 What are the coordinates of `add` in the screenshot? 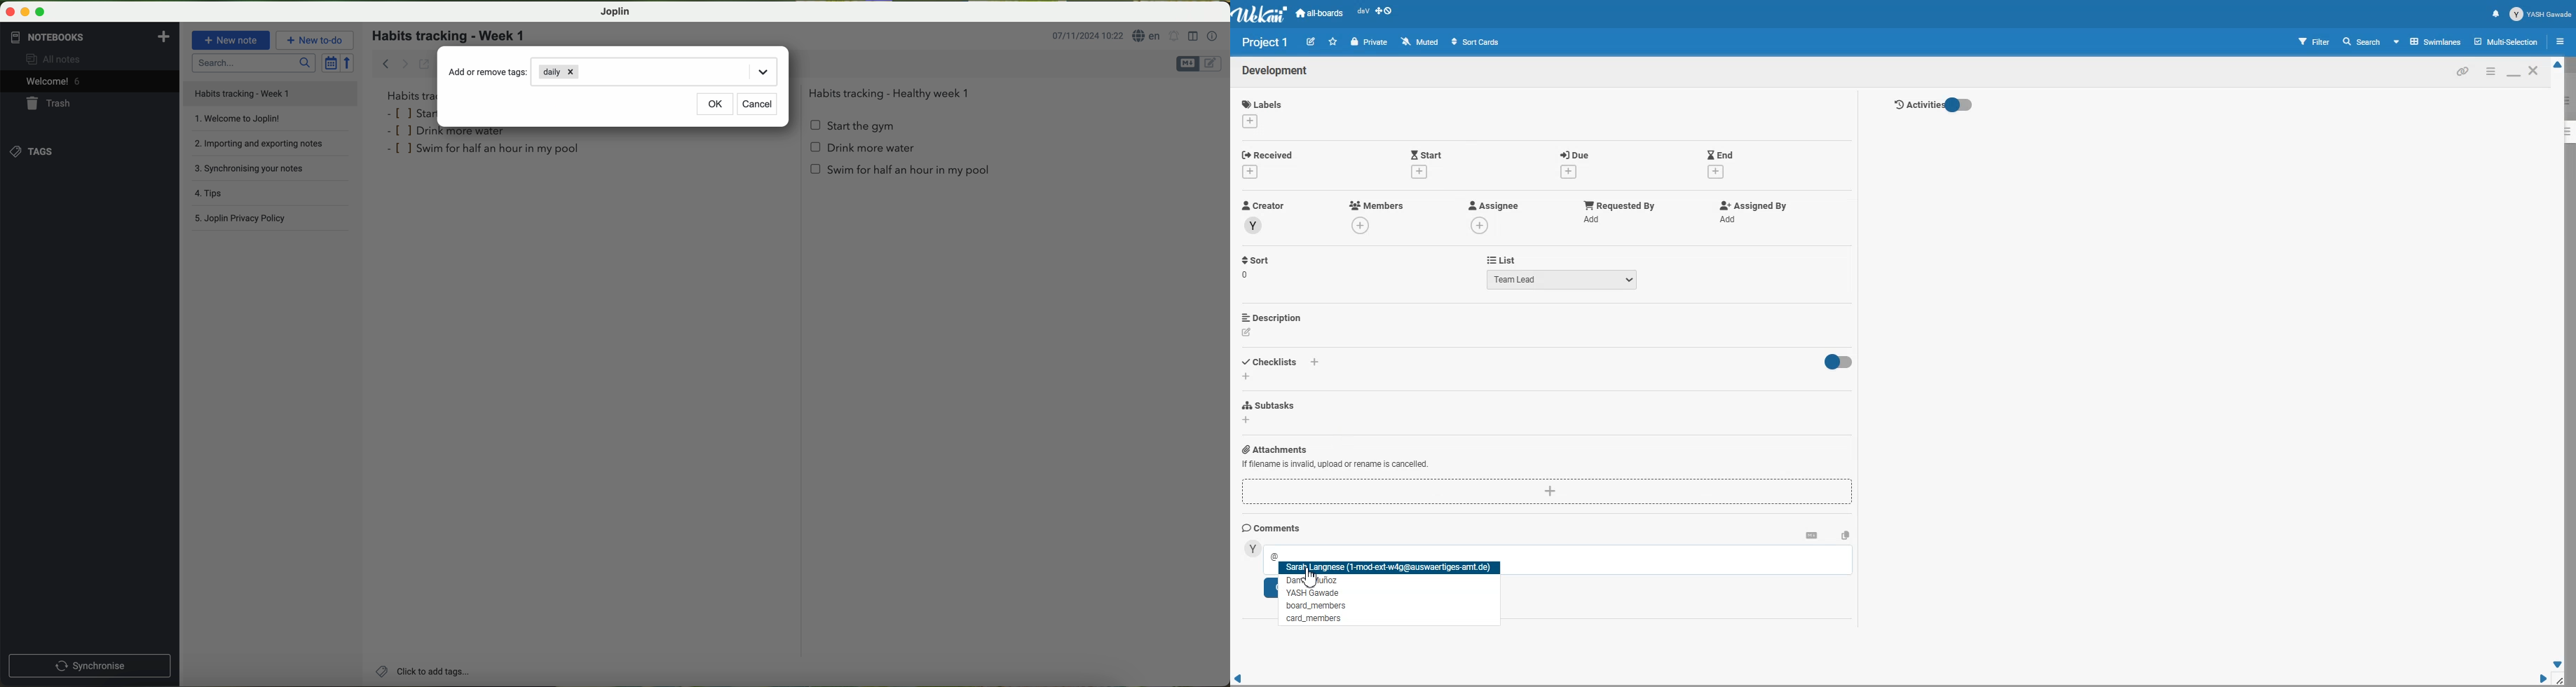 It's located at (1363, 226).